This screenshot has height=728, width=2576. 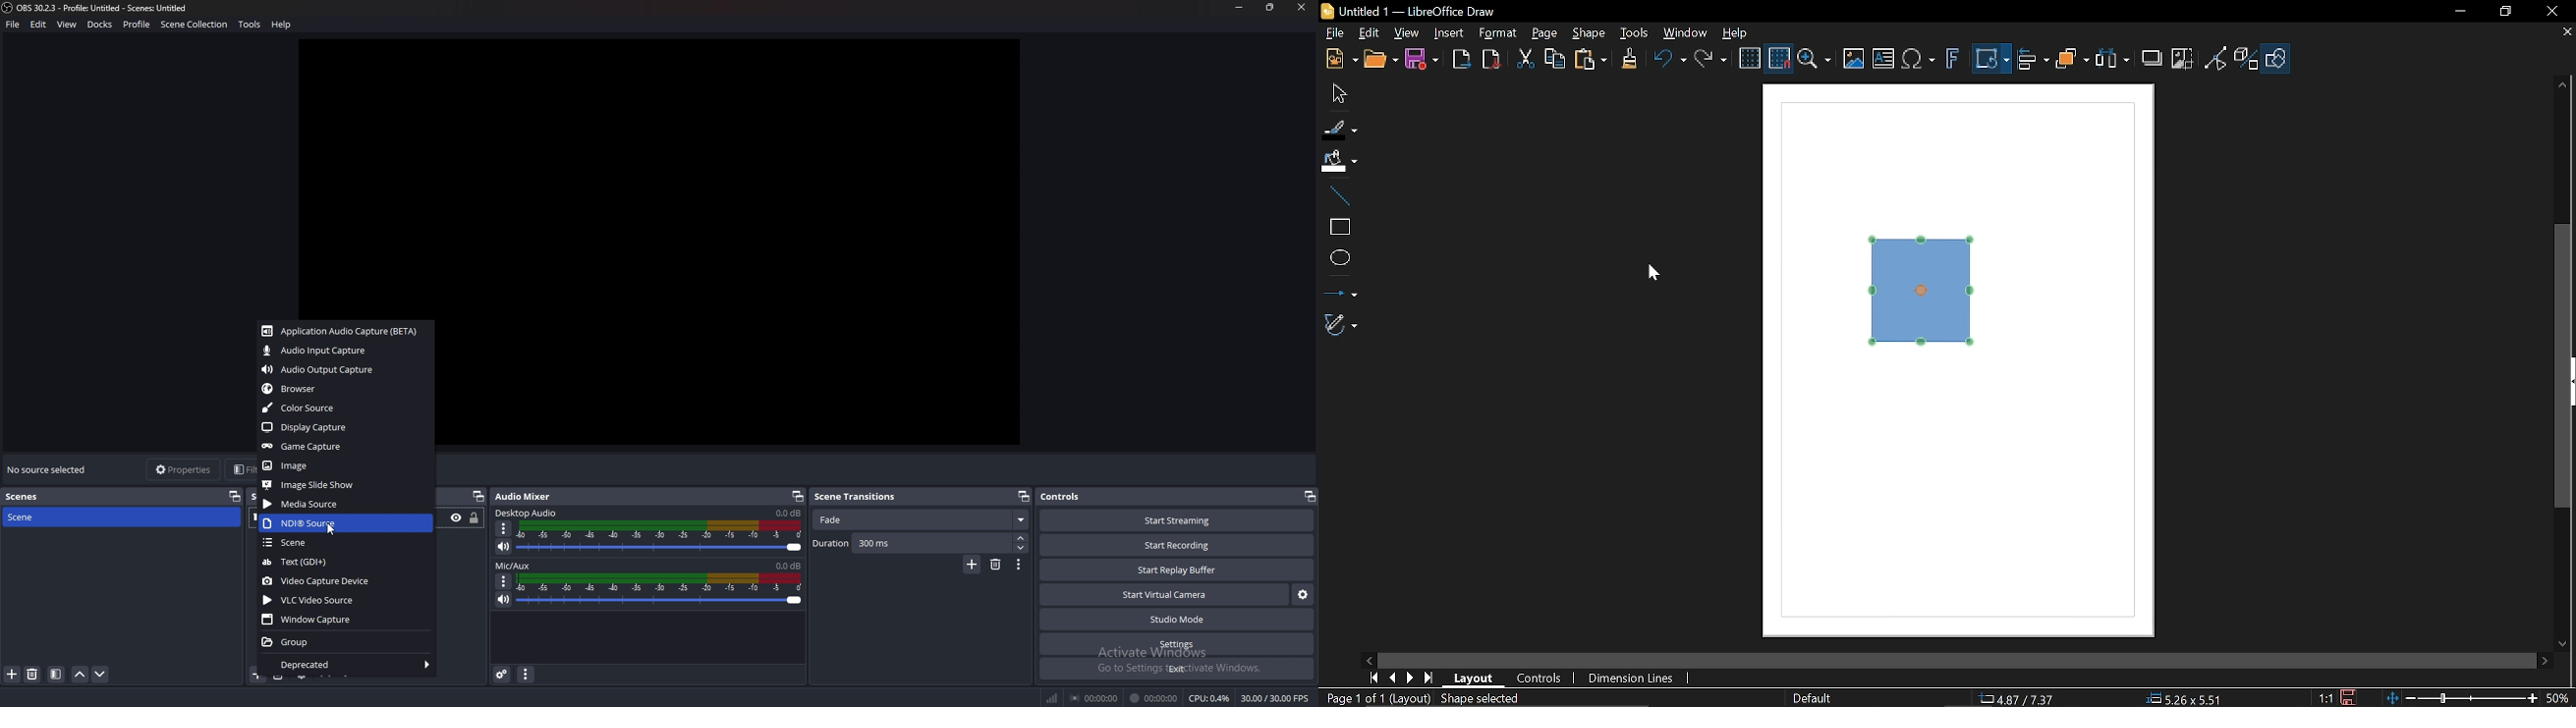 What do you see at coordinates (1021, 547) in the screenshot?
I see `decrease duration` at bounding box center [1021, 547].